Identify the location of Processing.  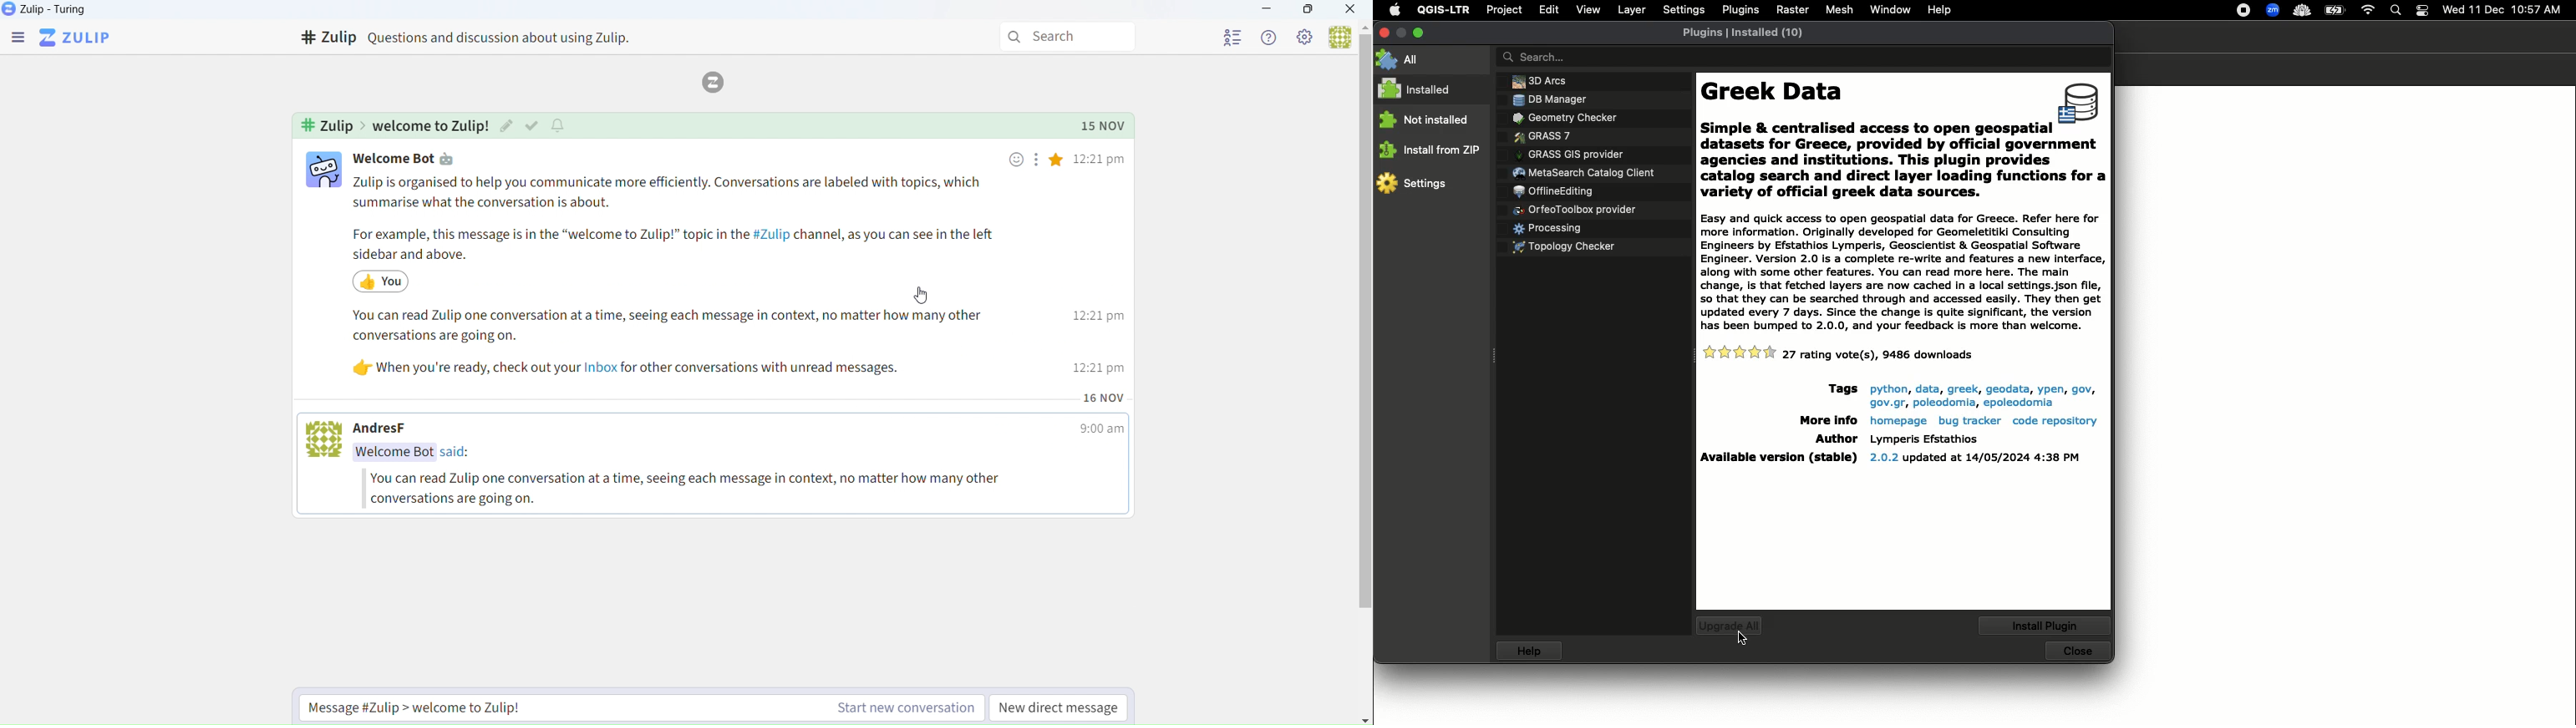
(1545, 230).